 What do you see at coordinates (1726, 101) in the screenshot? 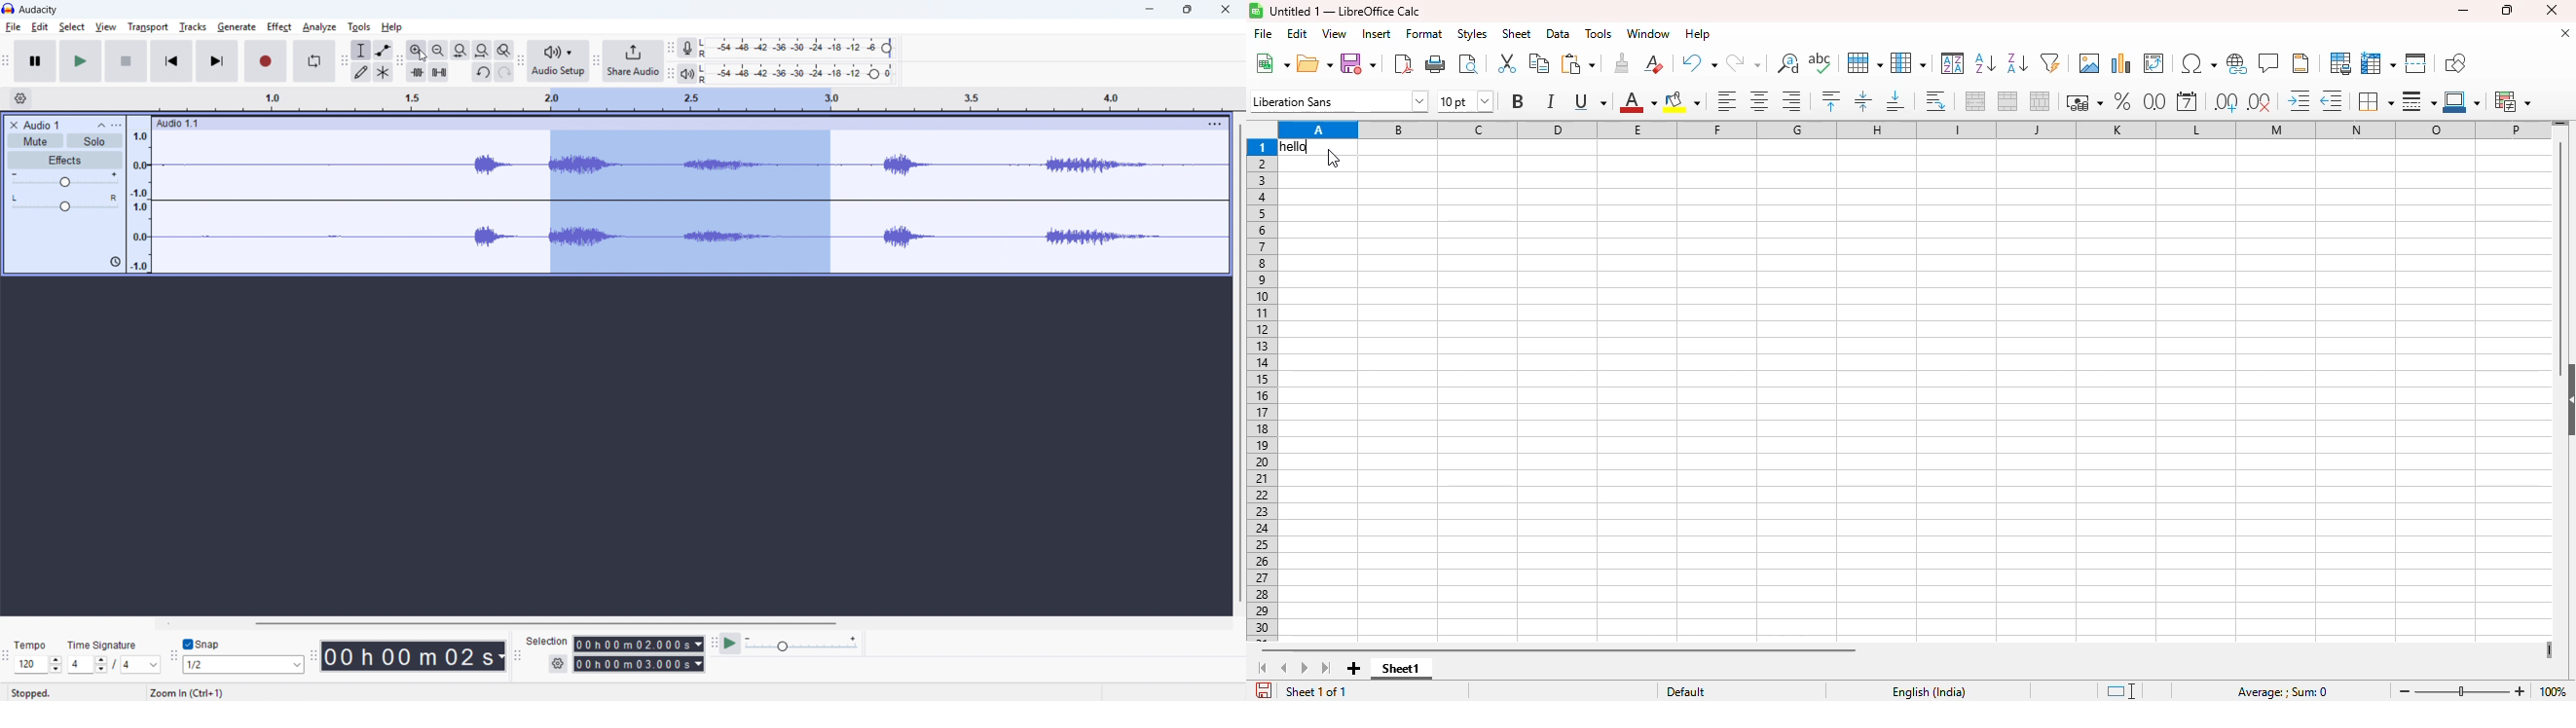
I see `align left` at bounding box center [1726, 101].